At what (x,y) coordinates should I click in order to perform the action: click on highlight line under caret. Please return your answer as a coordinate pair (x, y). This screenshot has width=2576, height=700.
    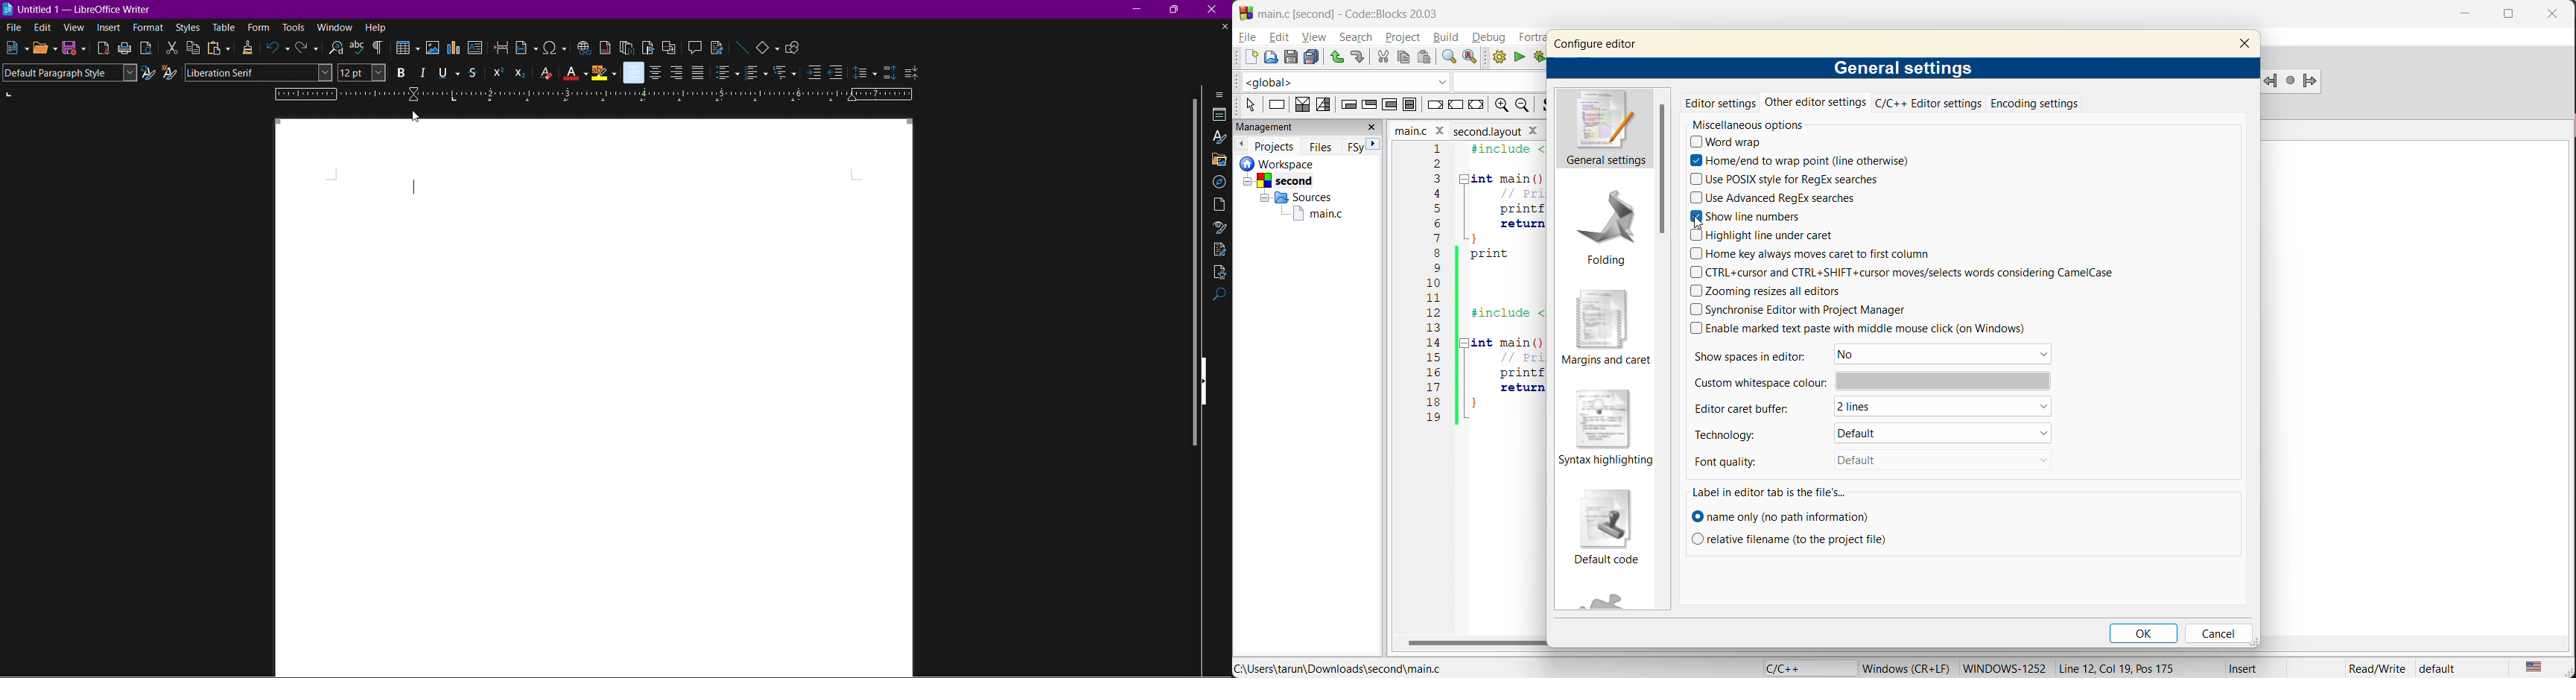
    Looking at the image, I should click on (1764, 235).